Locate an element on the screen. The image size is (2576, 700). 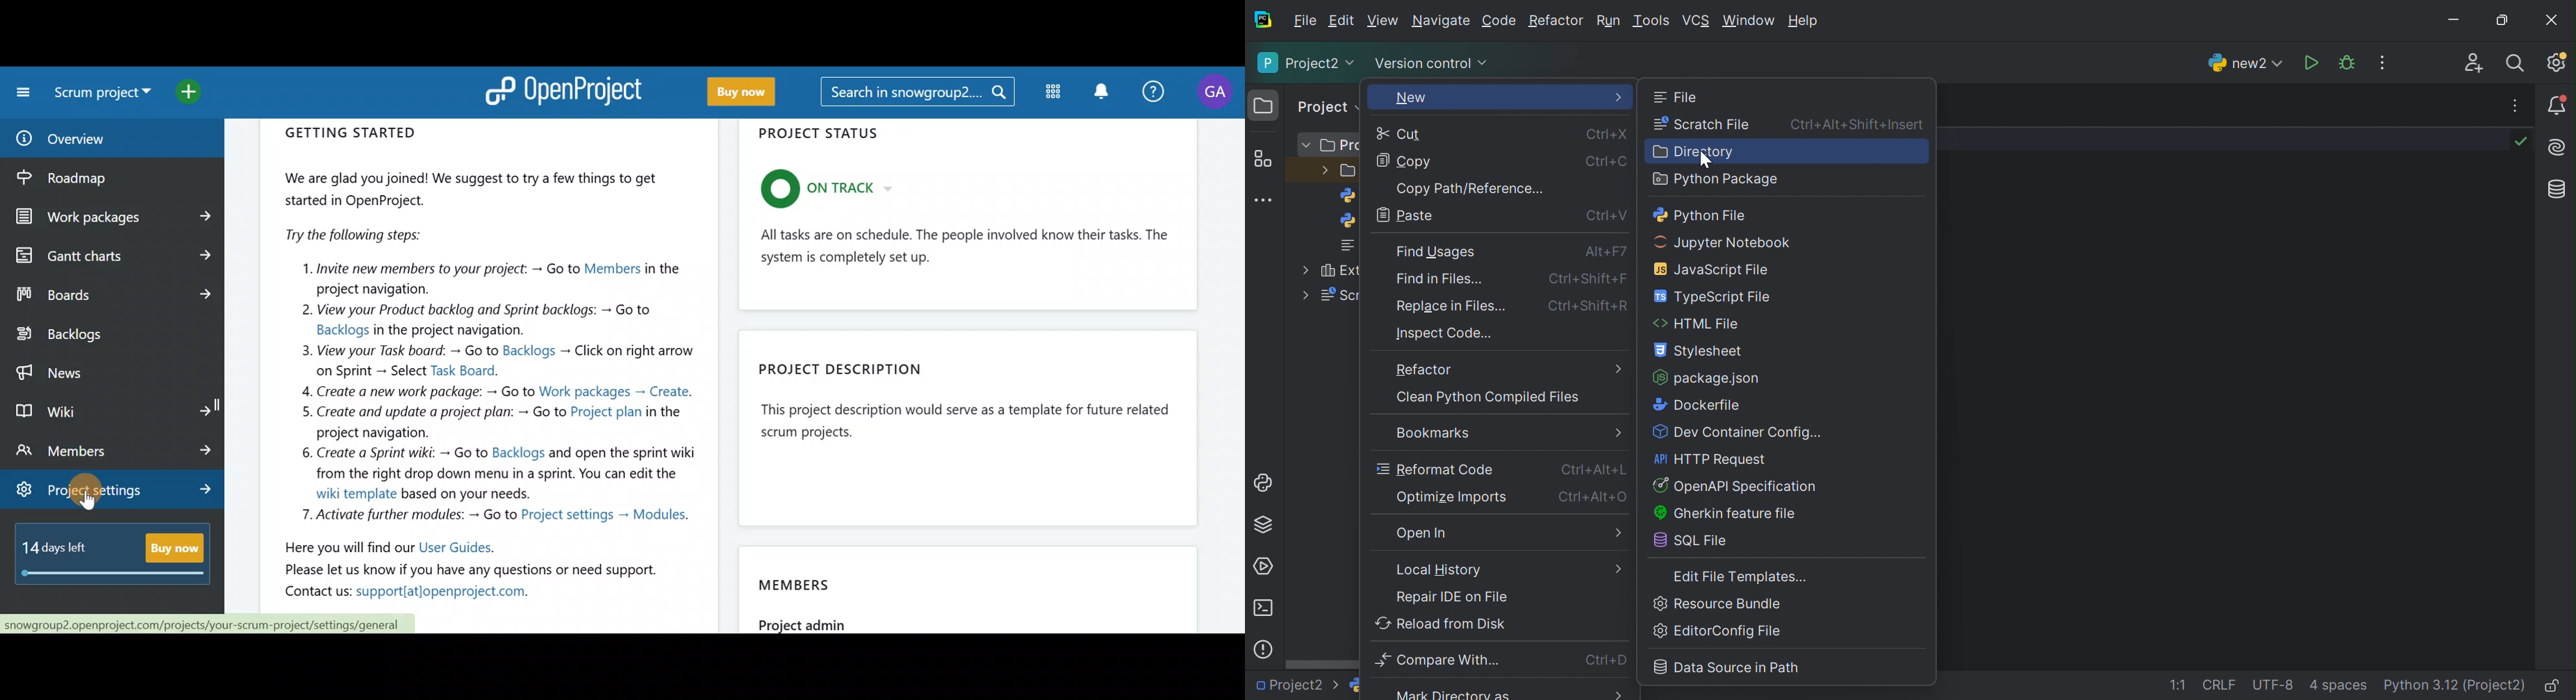
File is located at coordinates (1678, 97).